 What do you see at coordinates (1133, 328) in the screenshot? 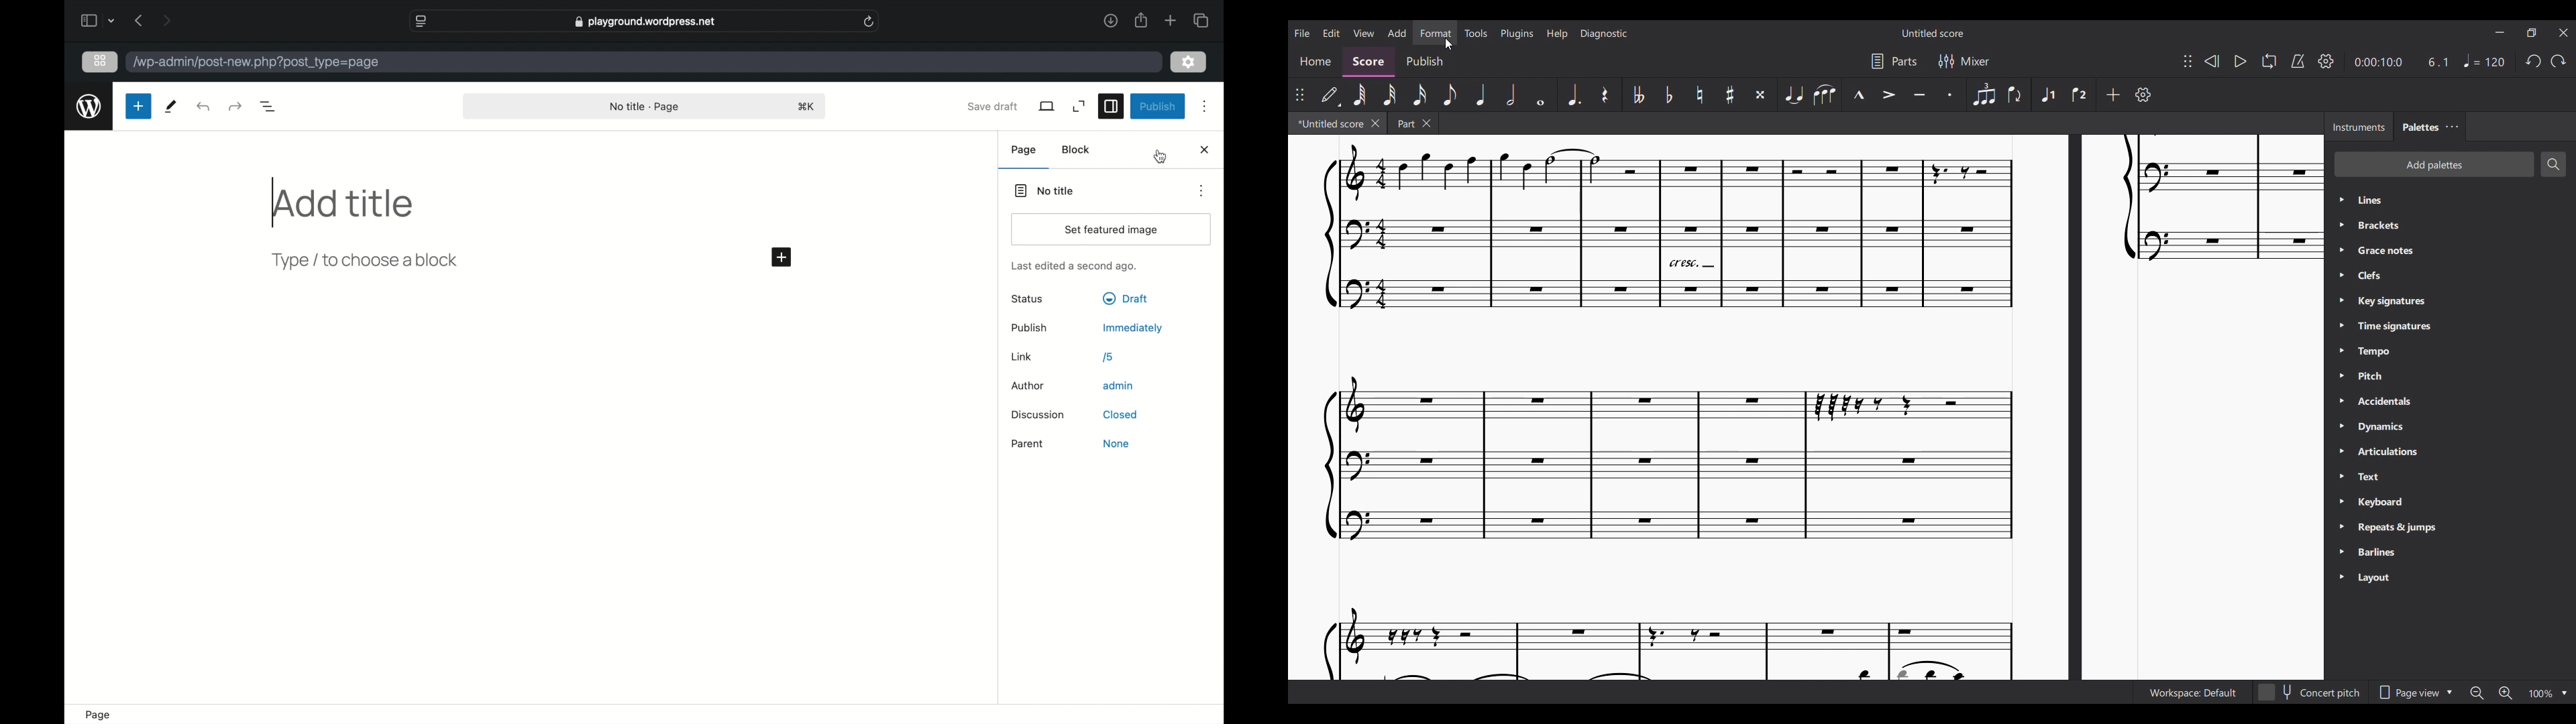
I see `immediately` at bounding box center [1133, 328].